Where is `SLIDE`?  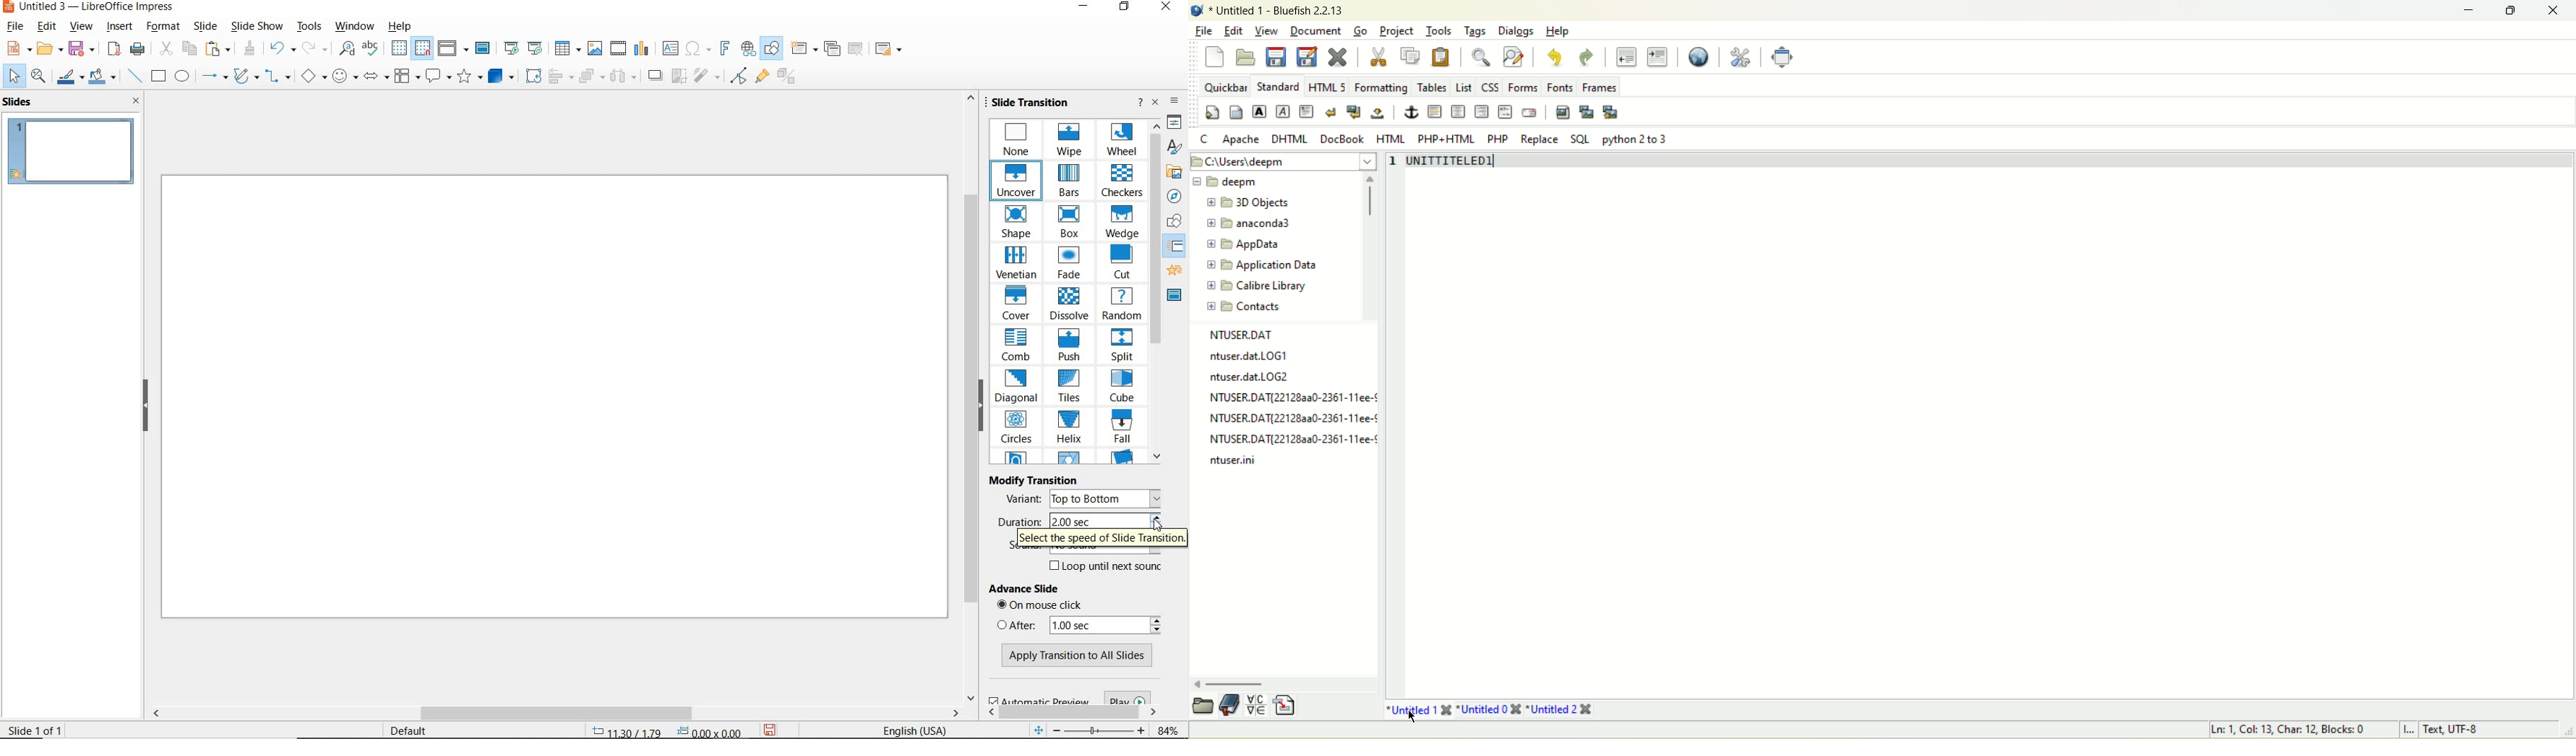
SLIDE is located at coordinates (209, 26).